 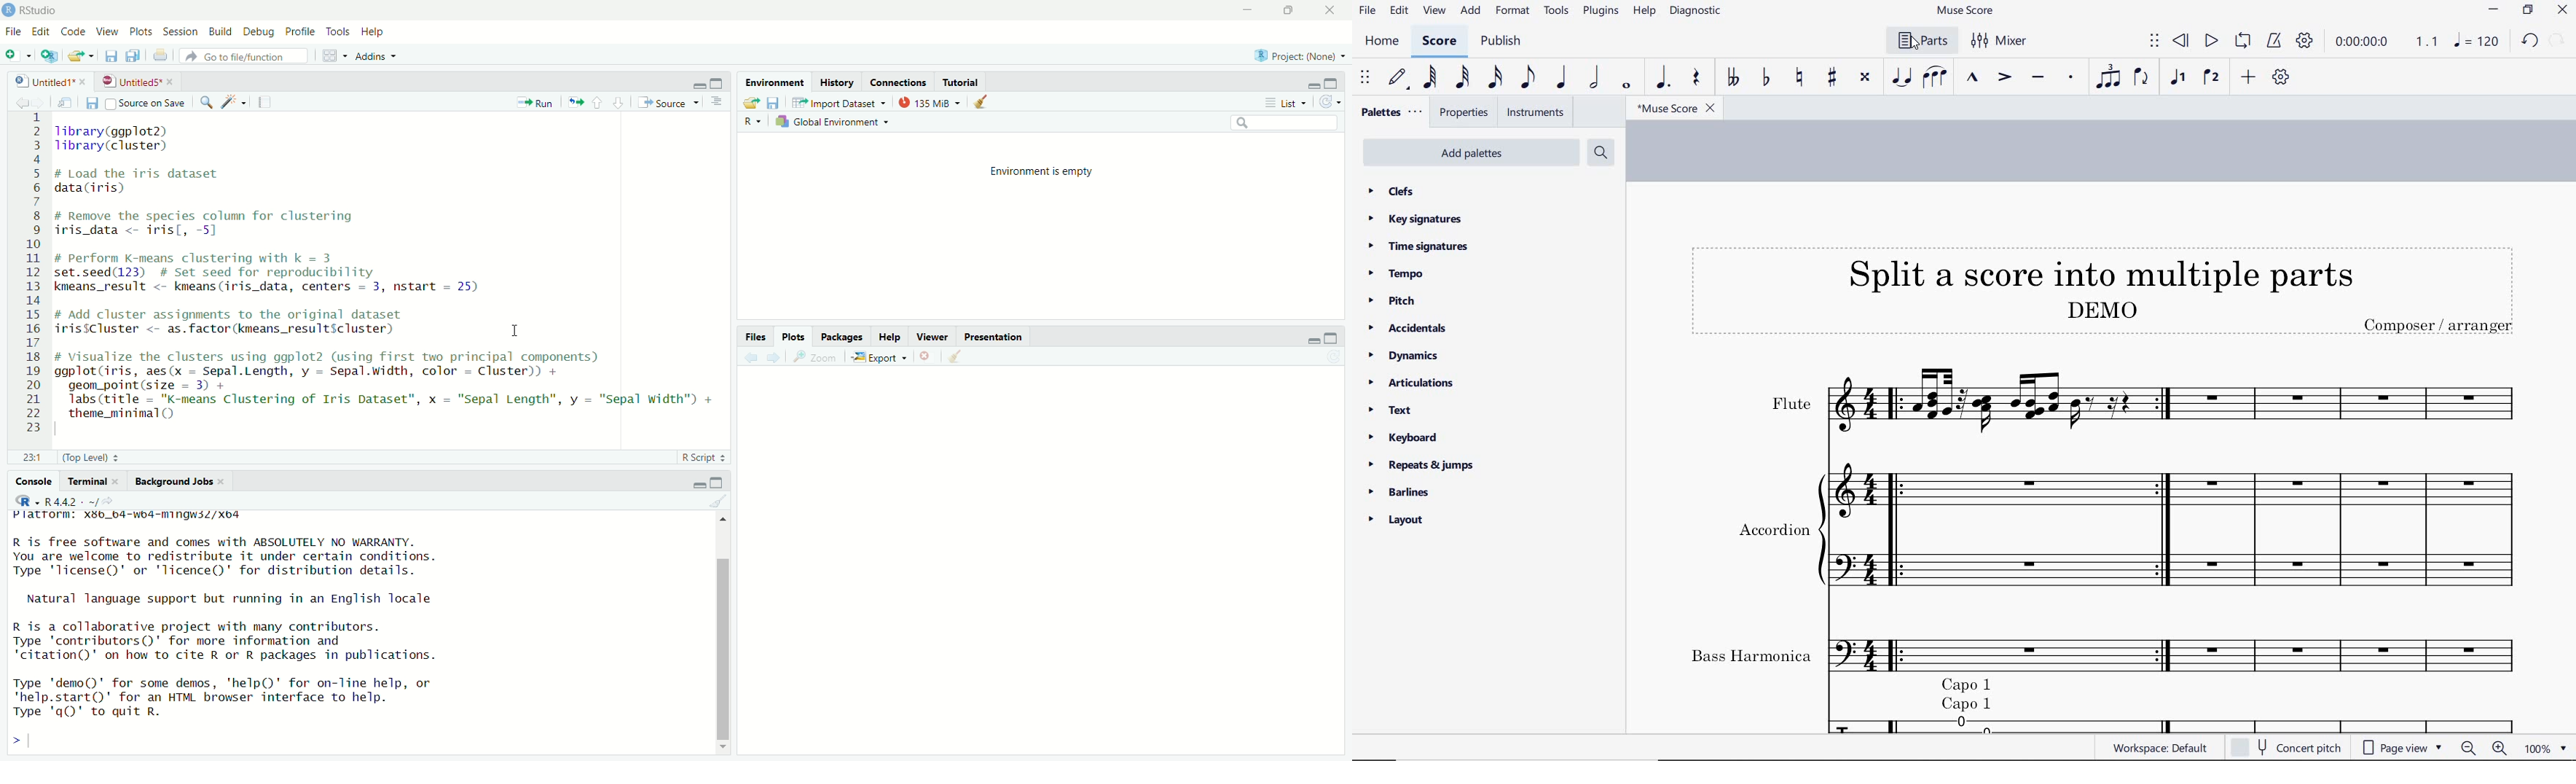 I want to click on list, so click(x=1284, y=103).